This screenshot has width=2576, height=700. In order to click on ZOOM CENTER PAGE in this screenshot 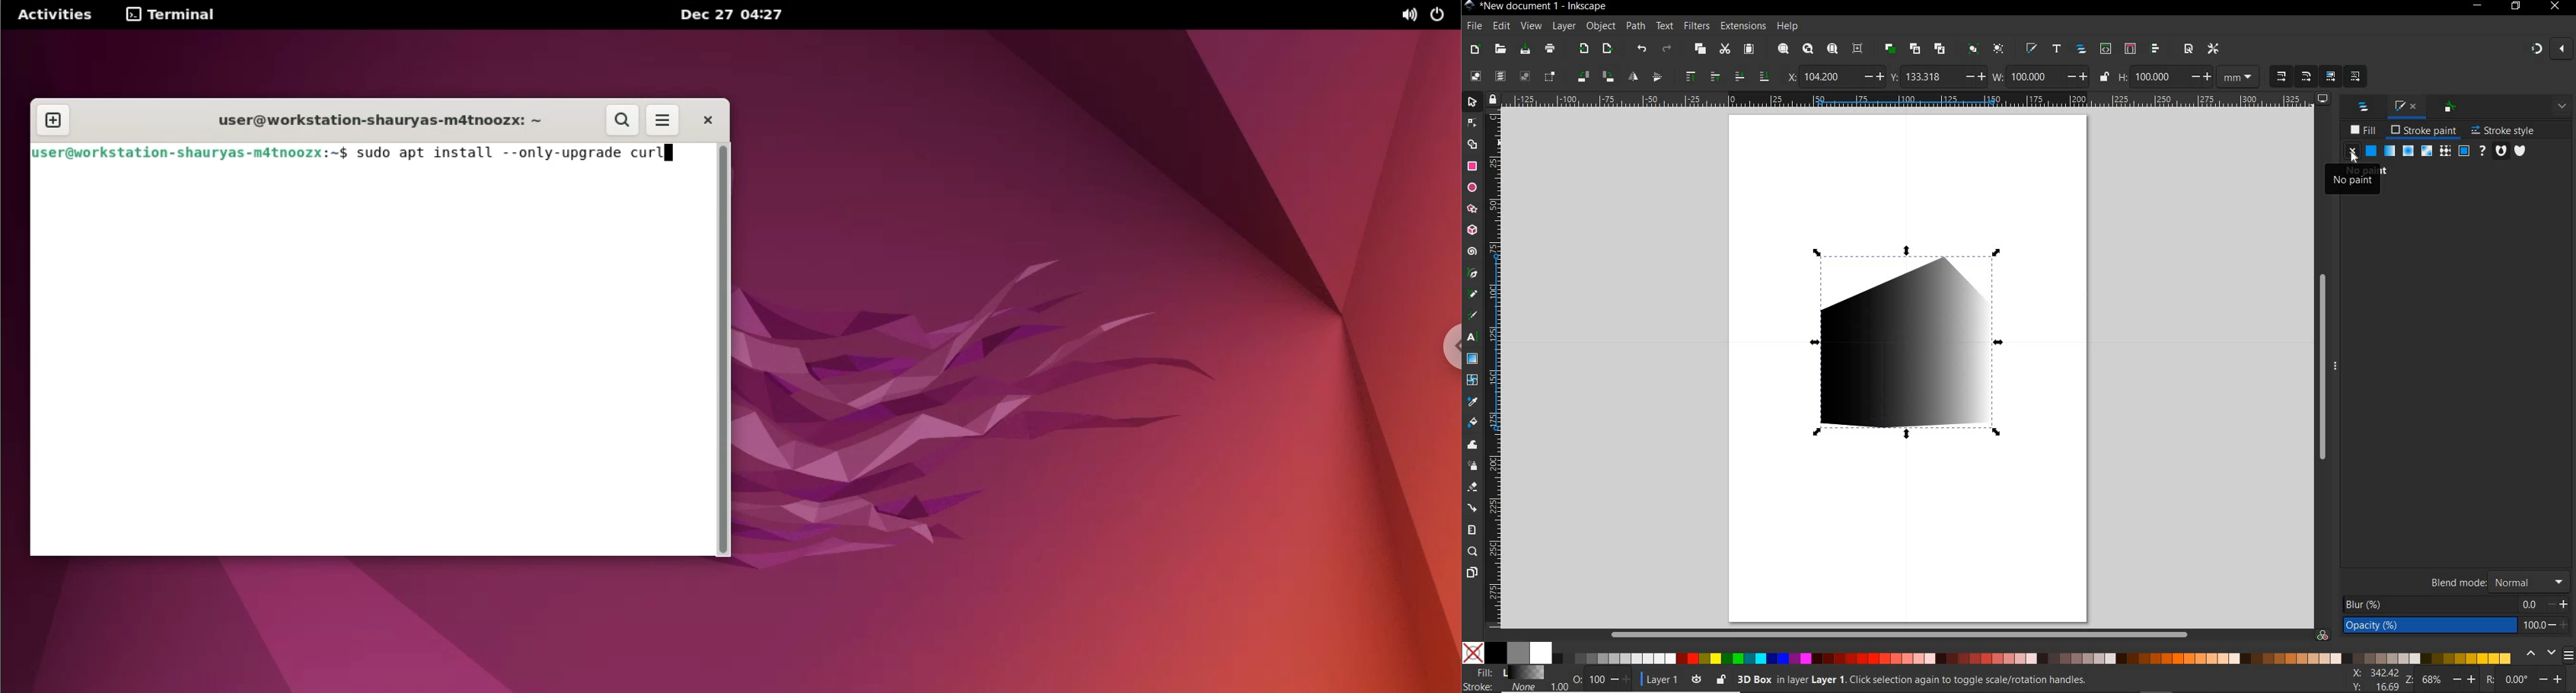, I will do `click(1858, 48)`.